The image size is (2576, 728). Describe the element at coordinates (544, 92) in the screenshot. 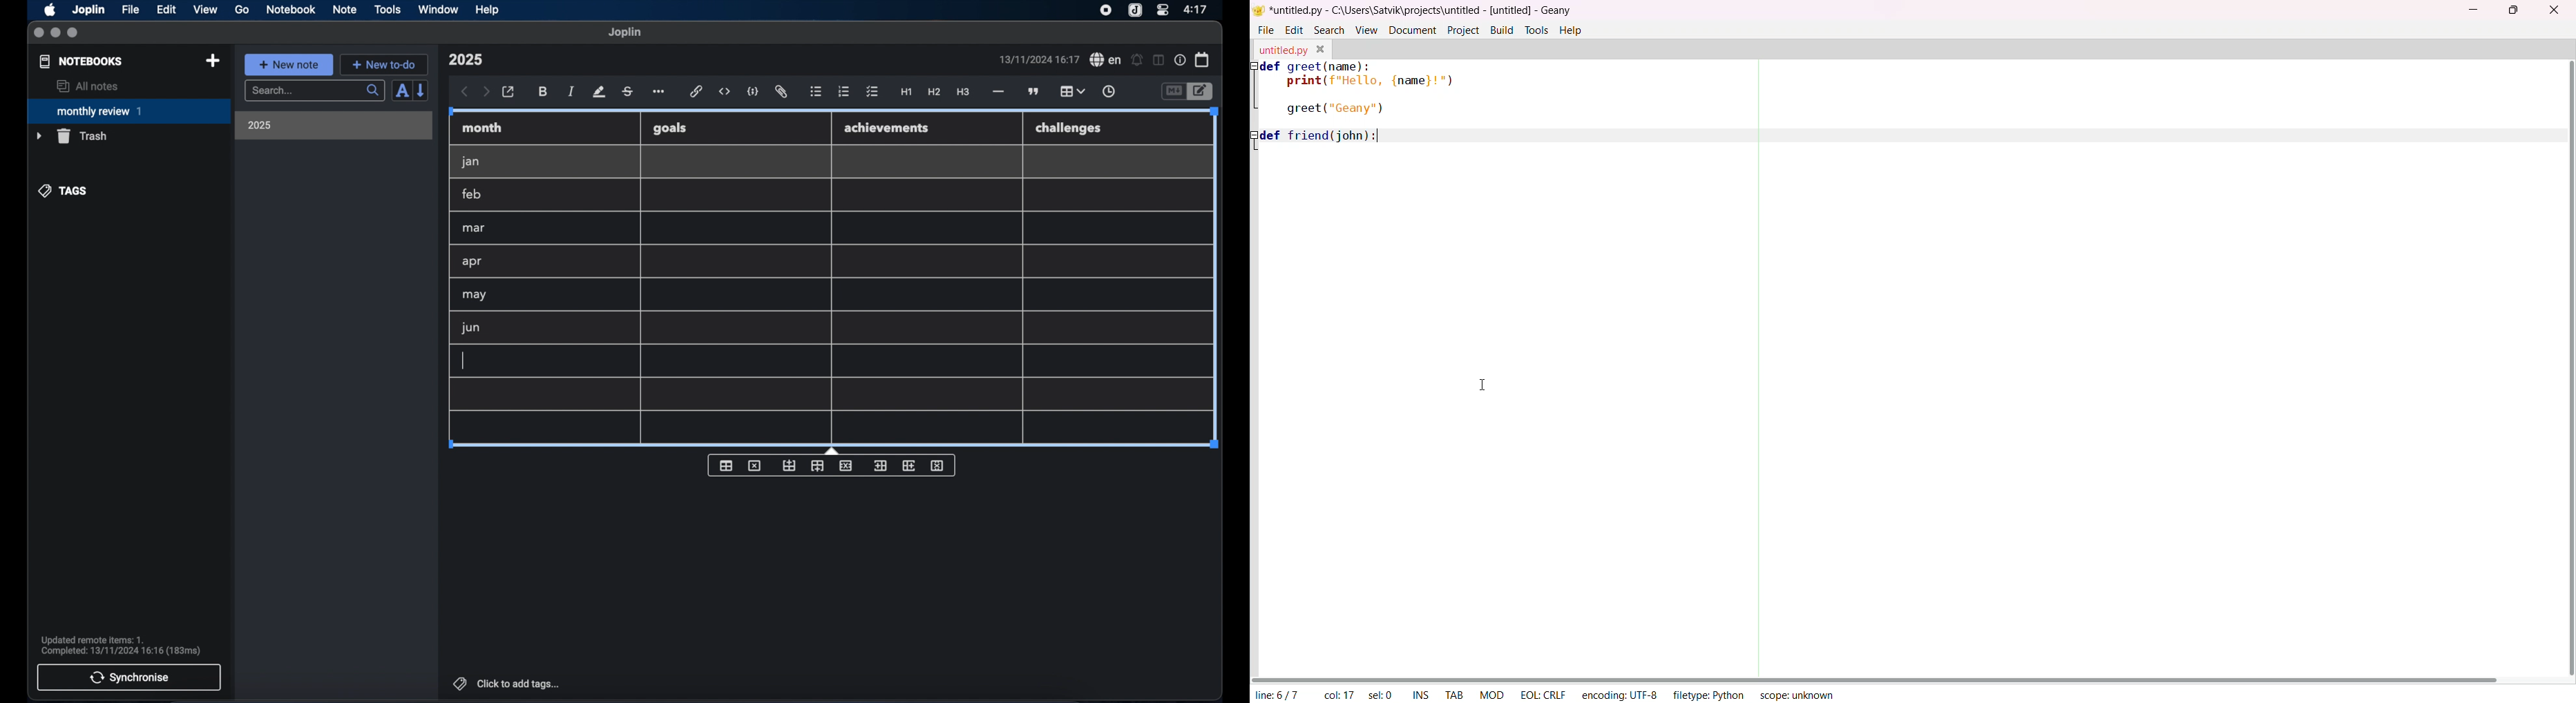

I see `bold` at that location.